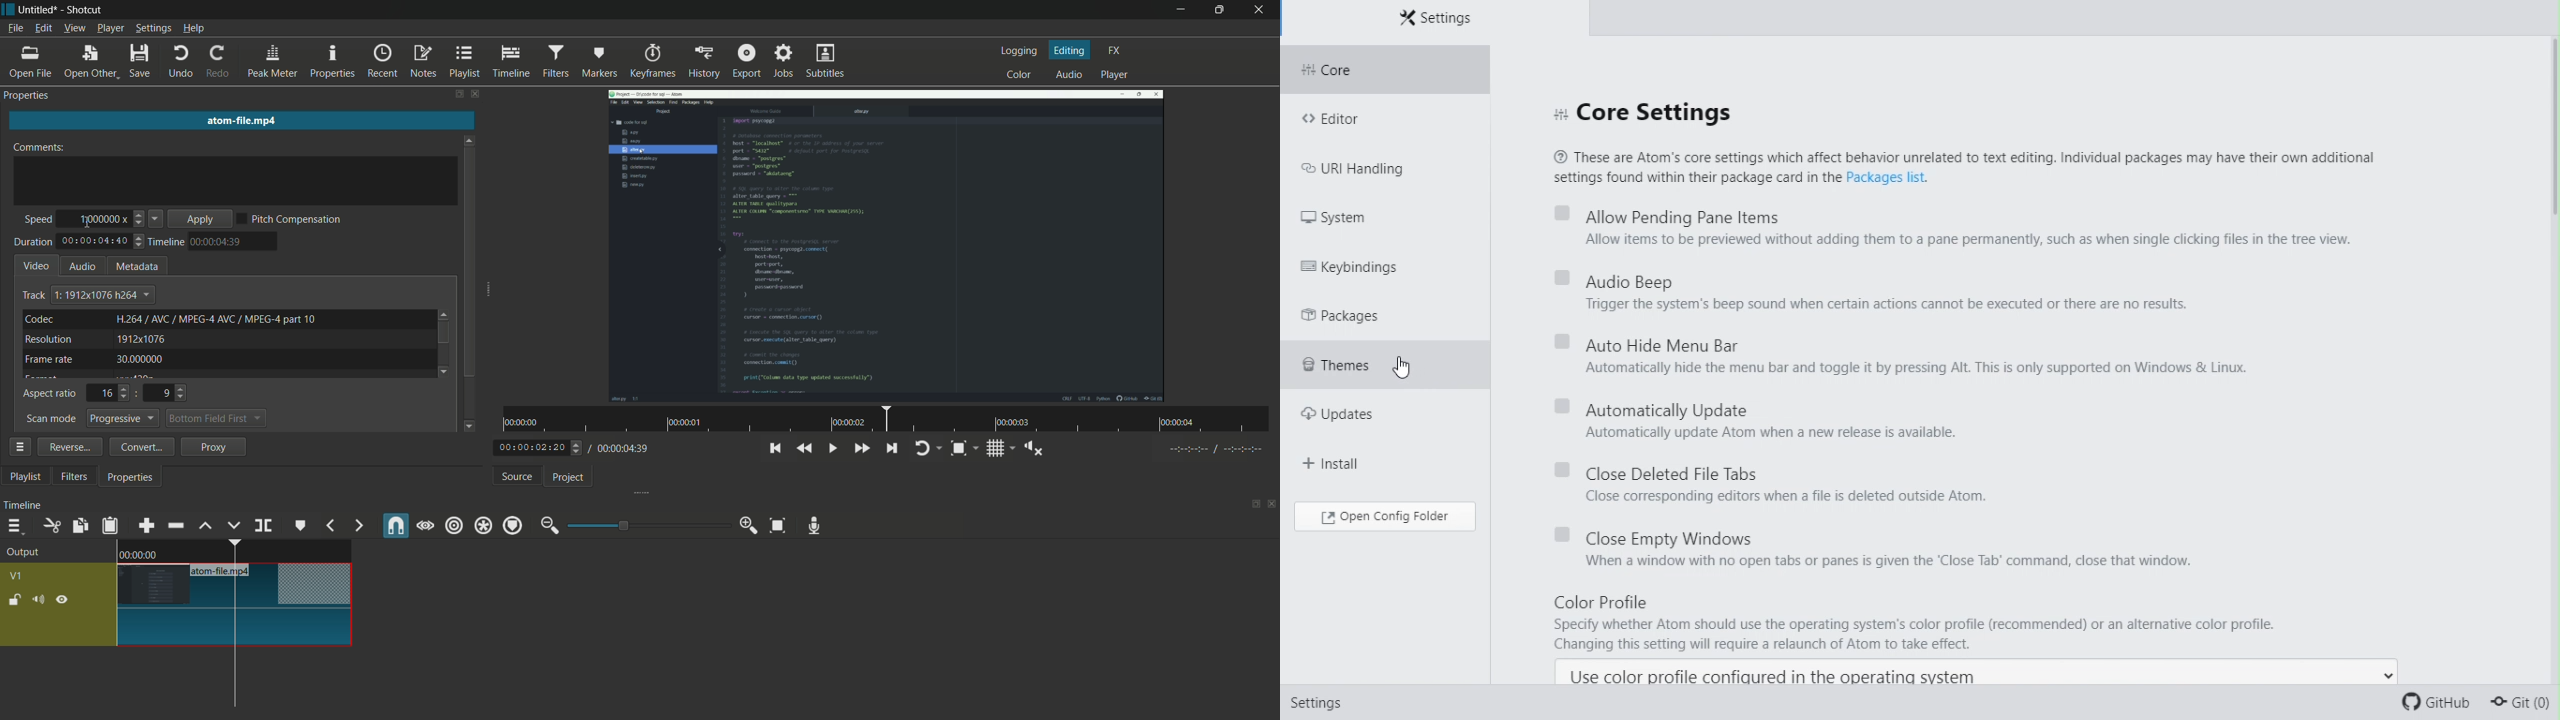 The height and width of the screenshot is (728, 2576). Describe the element at coordinates (747, 61) in the screenshot. I see `export` at that location.